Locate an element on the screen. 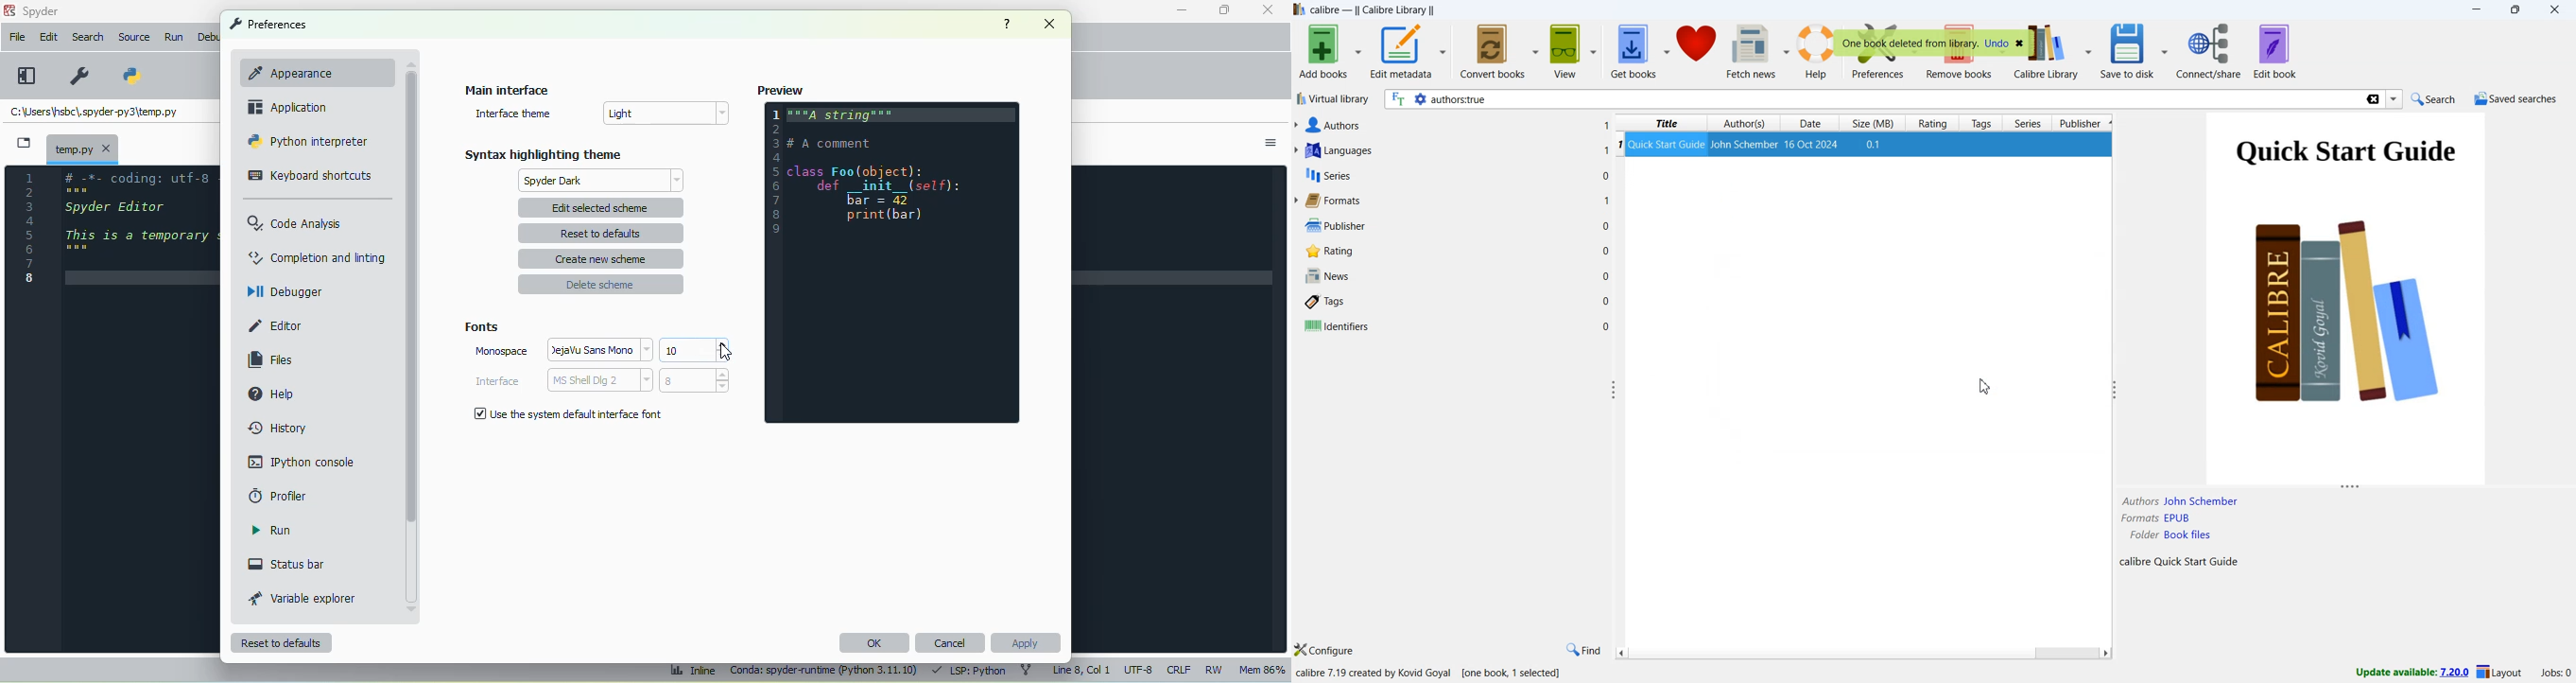 This screenshot has height=700, width=2576. maximize is located at coordinates (1224, 9).